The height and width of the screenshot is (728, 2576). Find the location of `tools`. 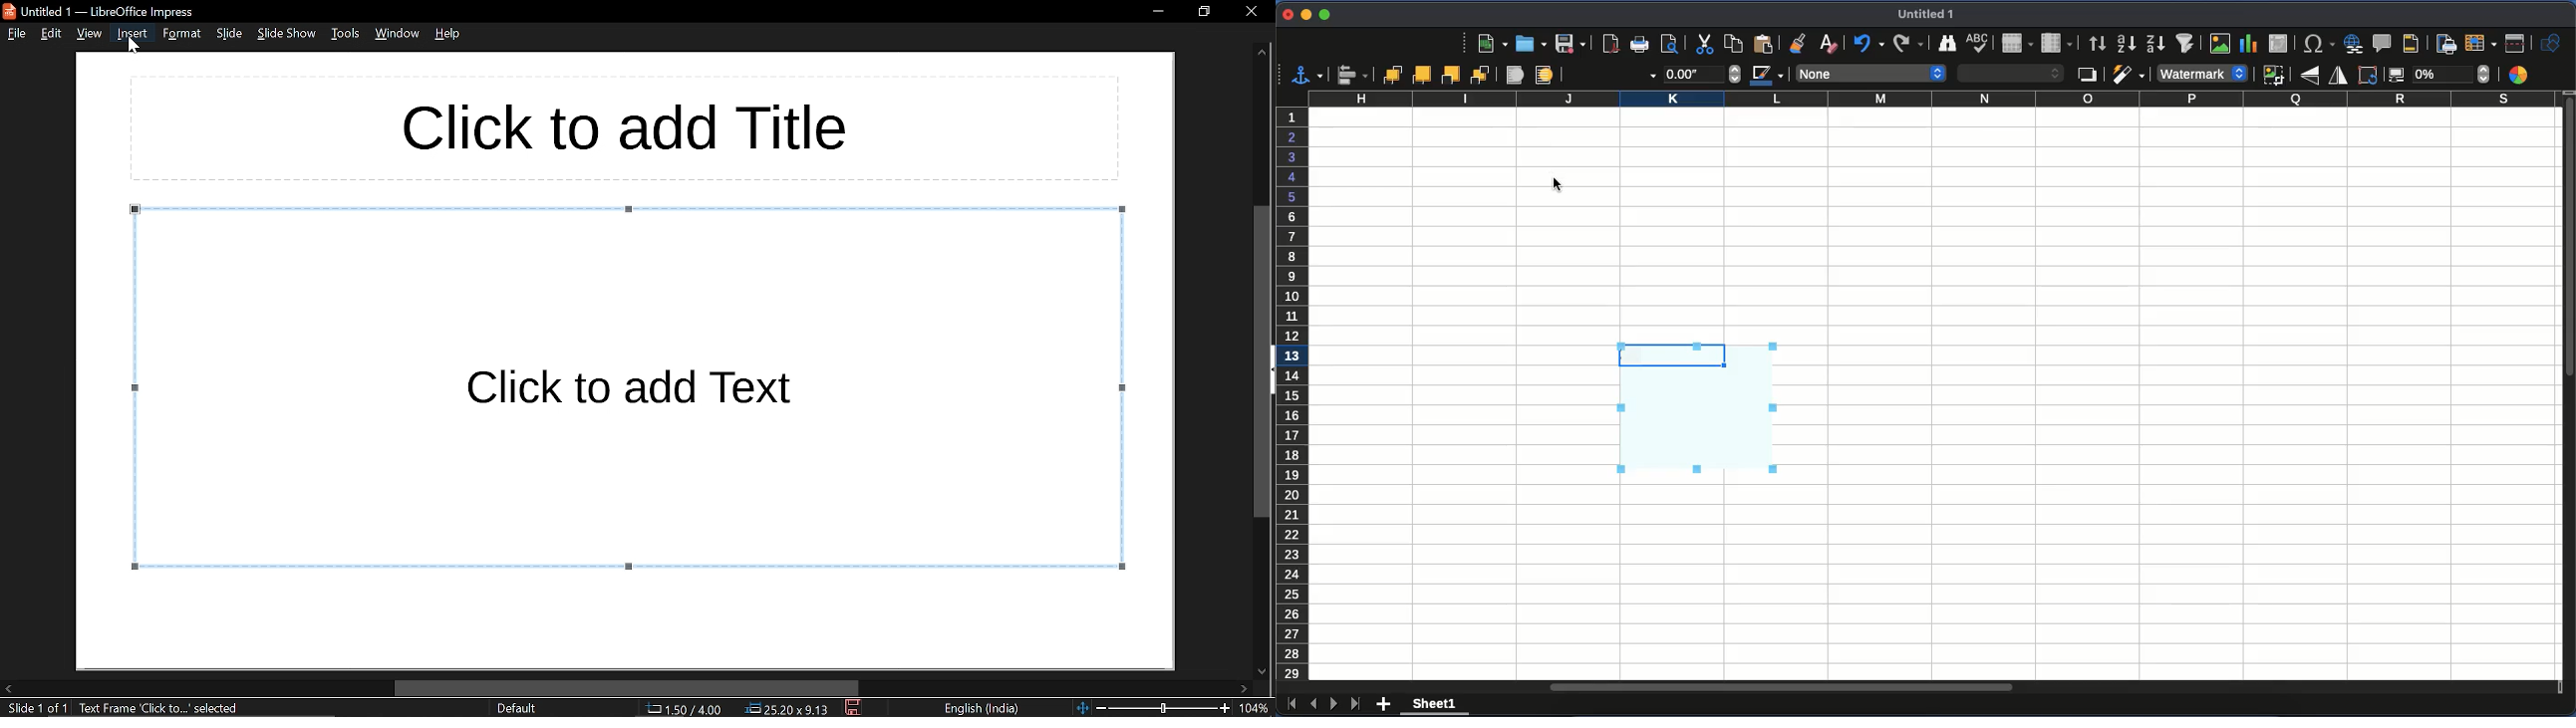

tools is located at coordinates (347, 34).